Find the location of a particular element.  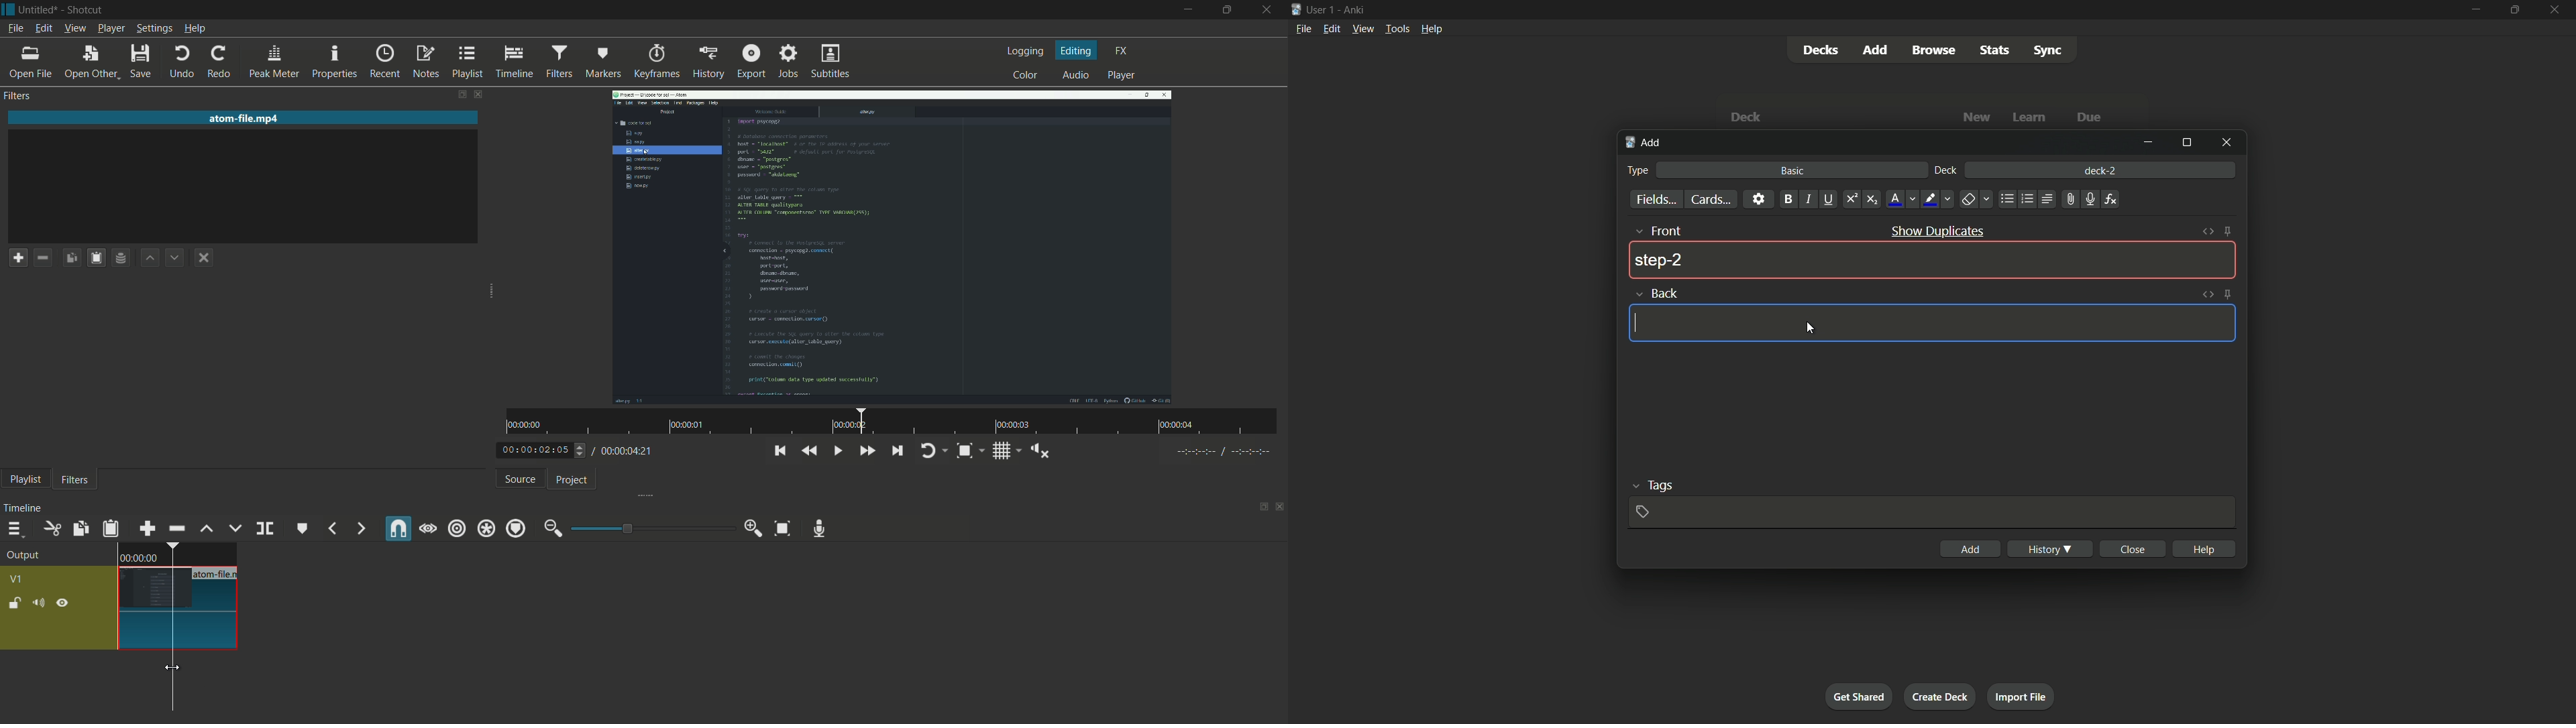

minimize is located at coordinates (2477, 9).